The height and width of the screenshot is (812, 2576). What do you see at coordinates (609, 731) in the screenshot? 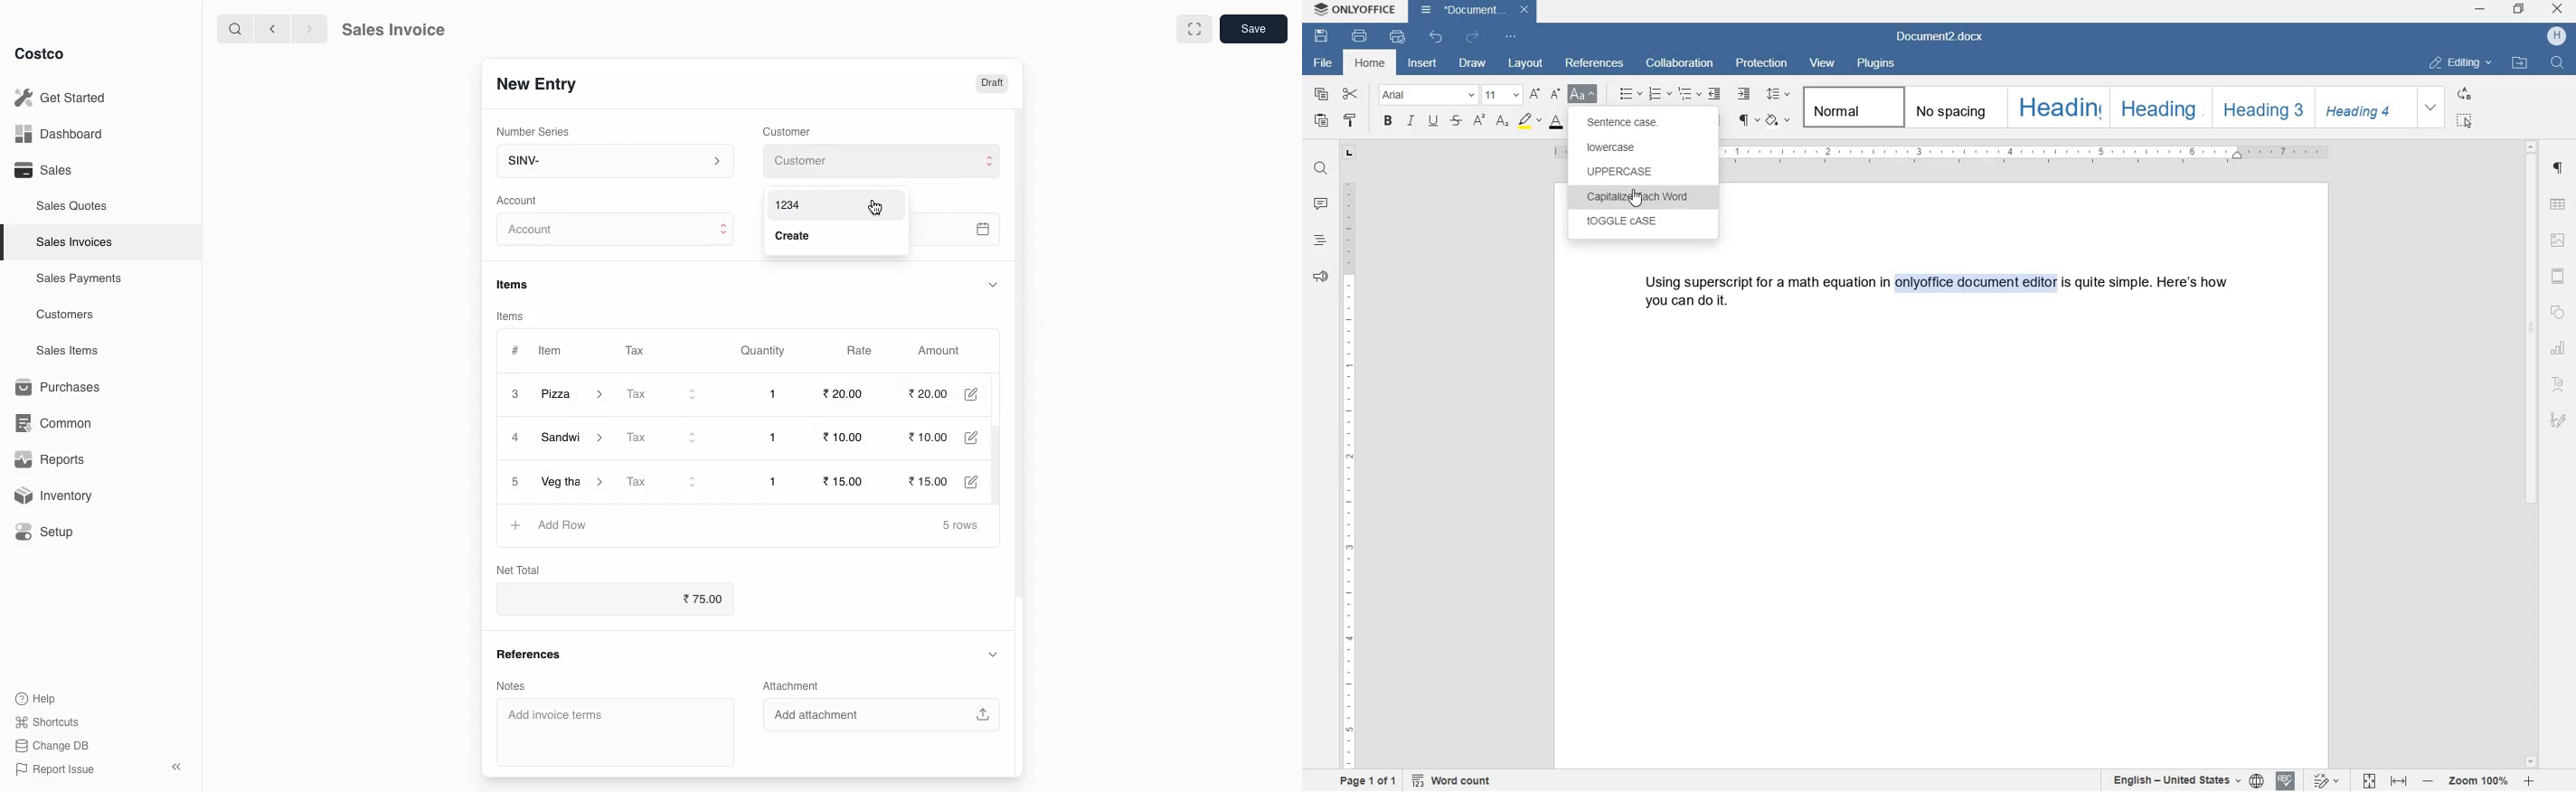
I see `‘Add invoice terms` at bounding box center [609, 731].